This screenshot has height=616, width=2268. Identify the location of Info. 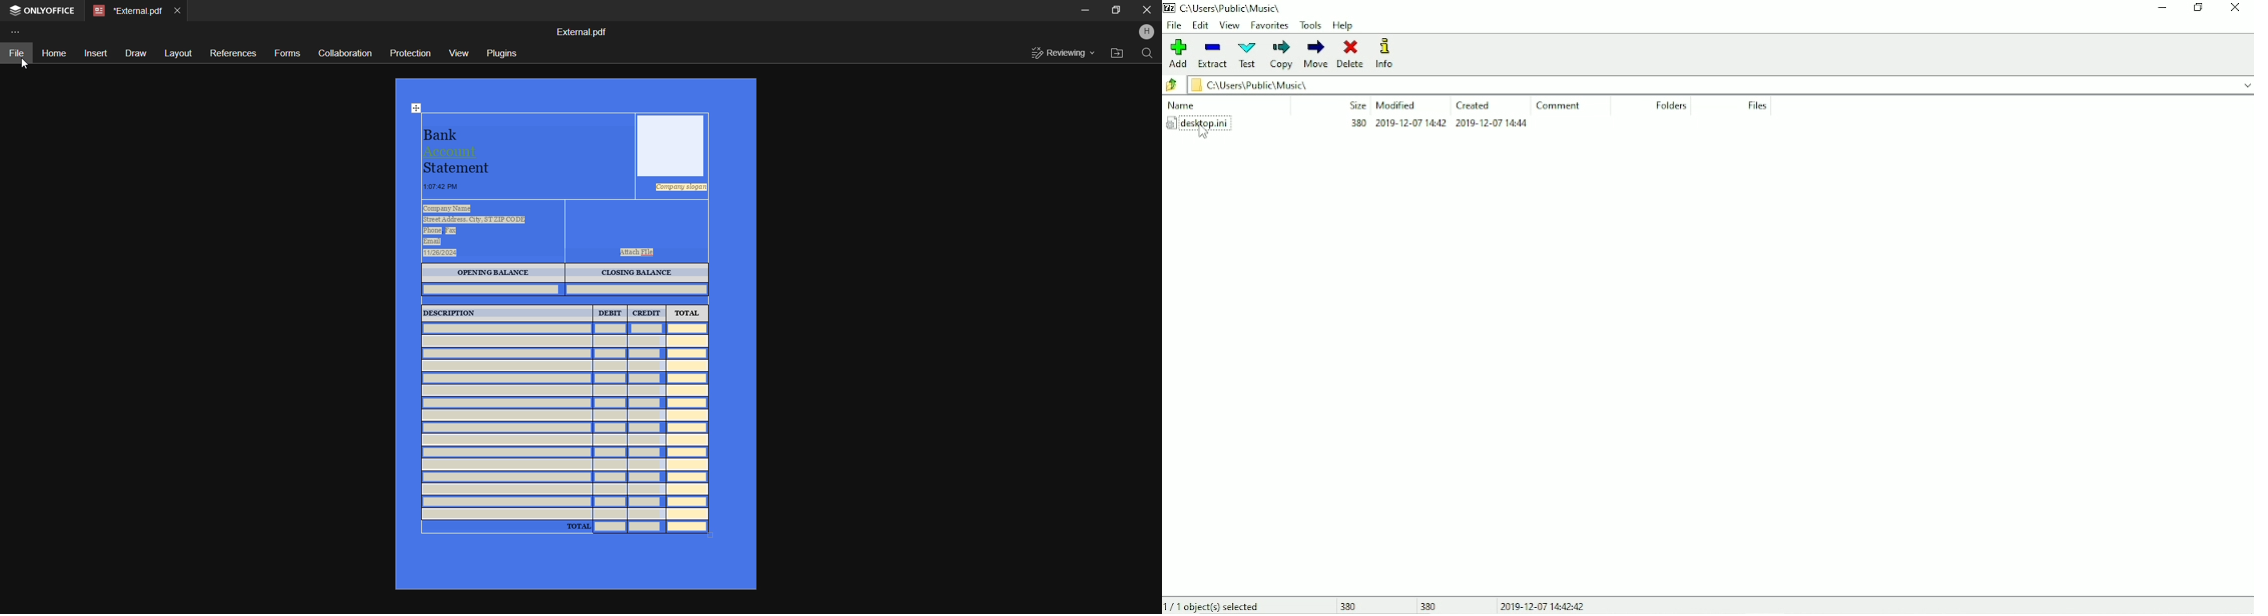
(1384, 53).